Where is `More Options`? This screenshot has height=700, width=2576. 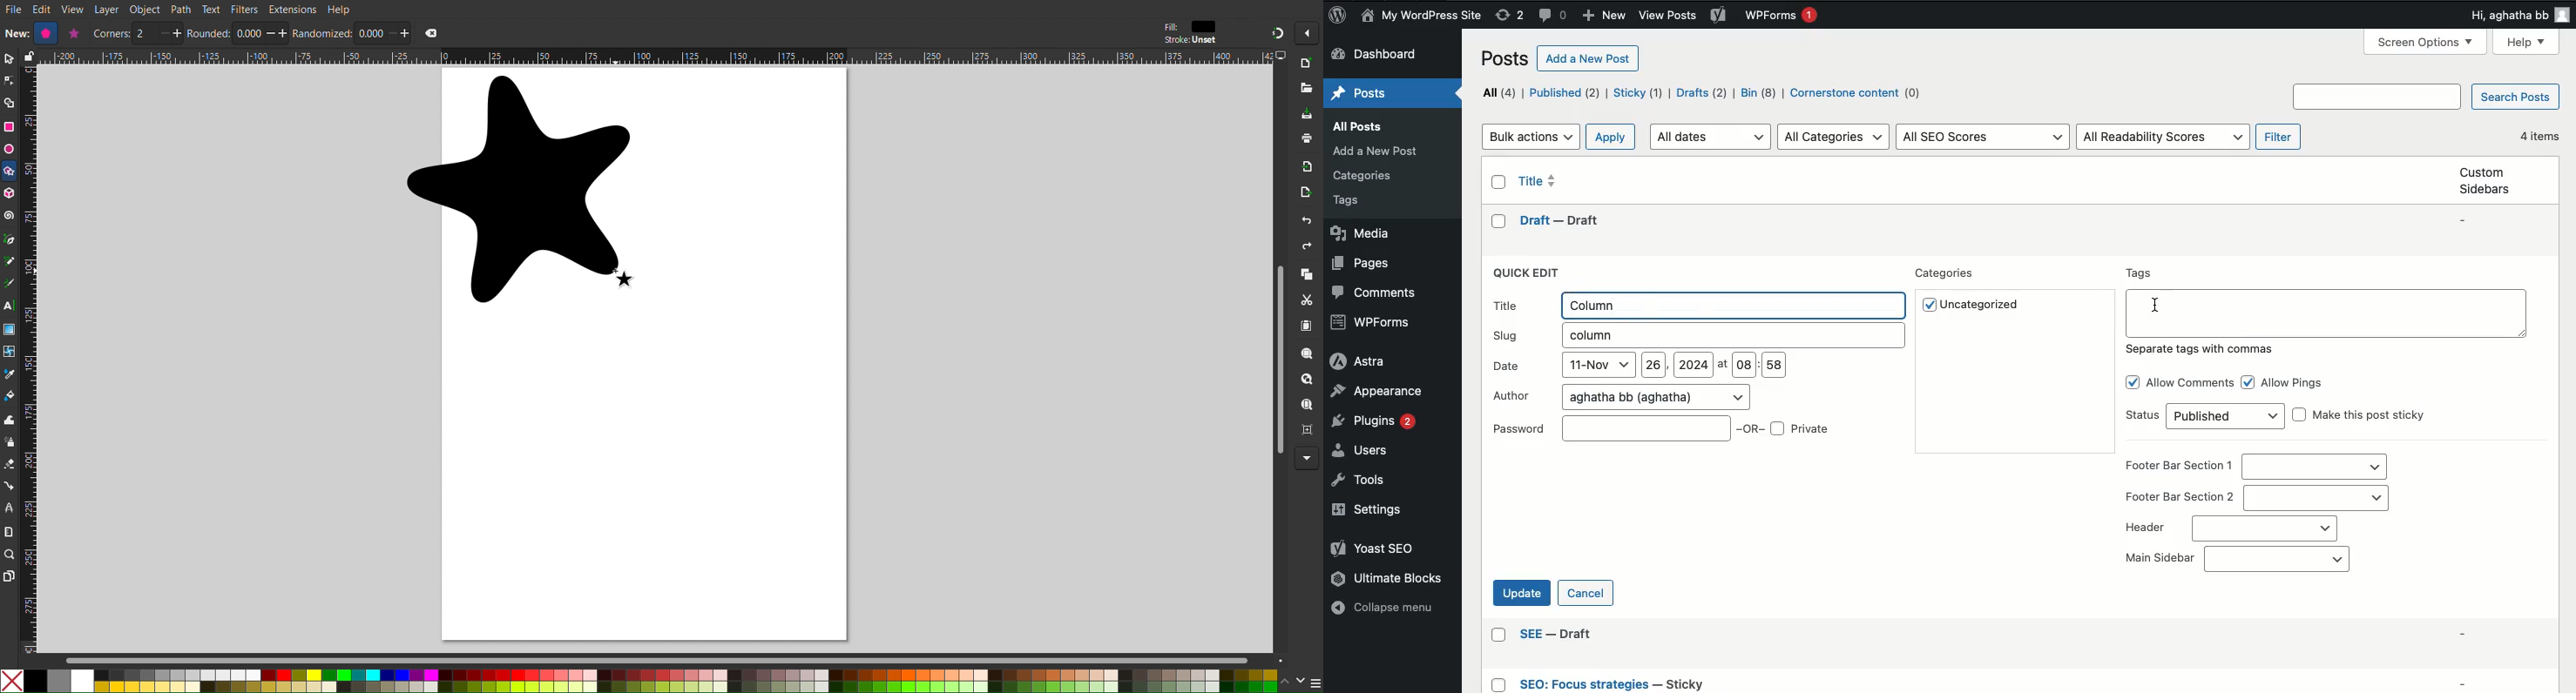
More Options is located at coordinates (1308, 459).